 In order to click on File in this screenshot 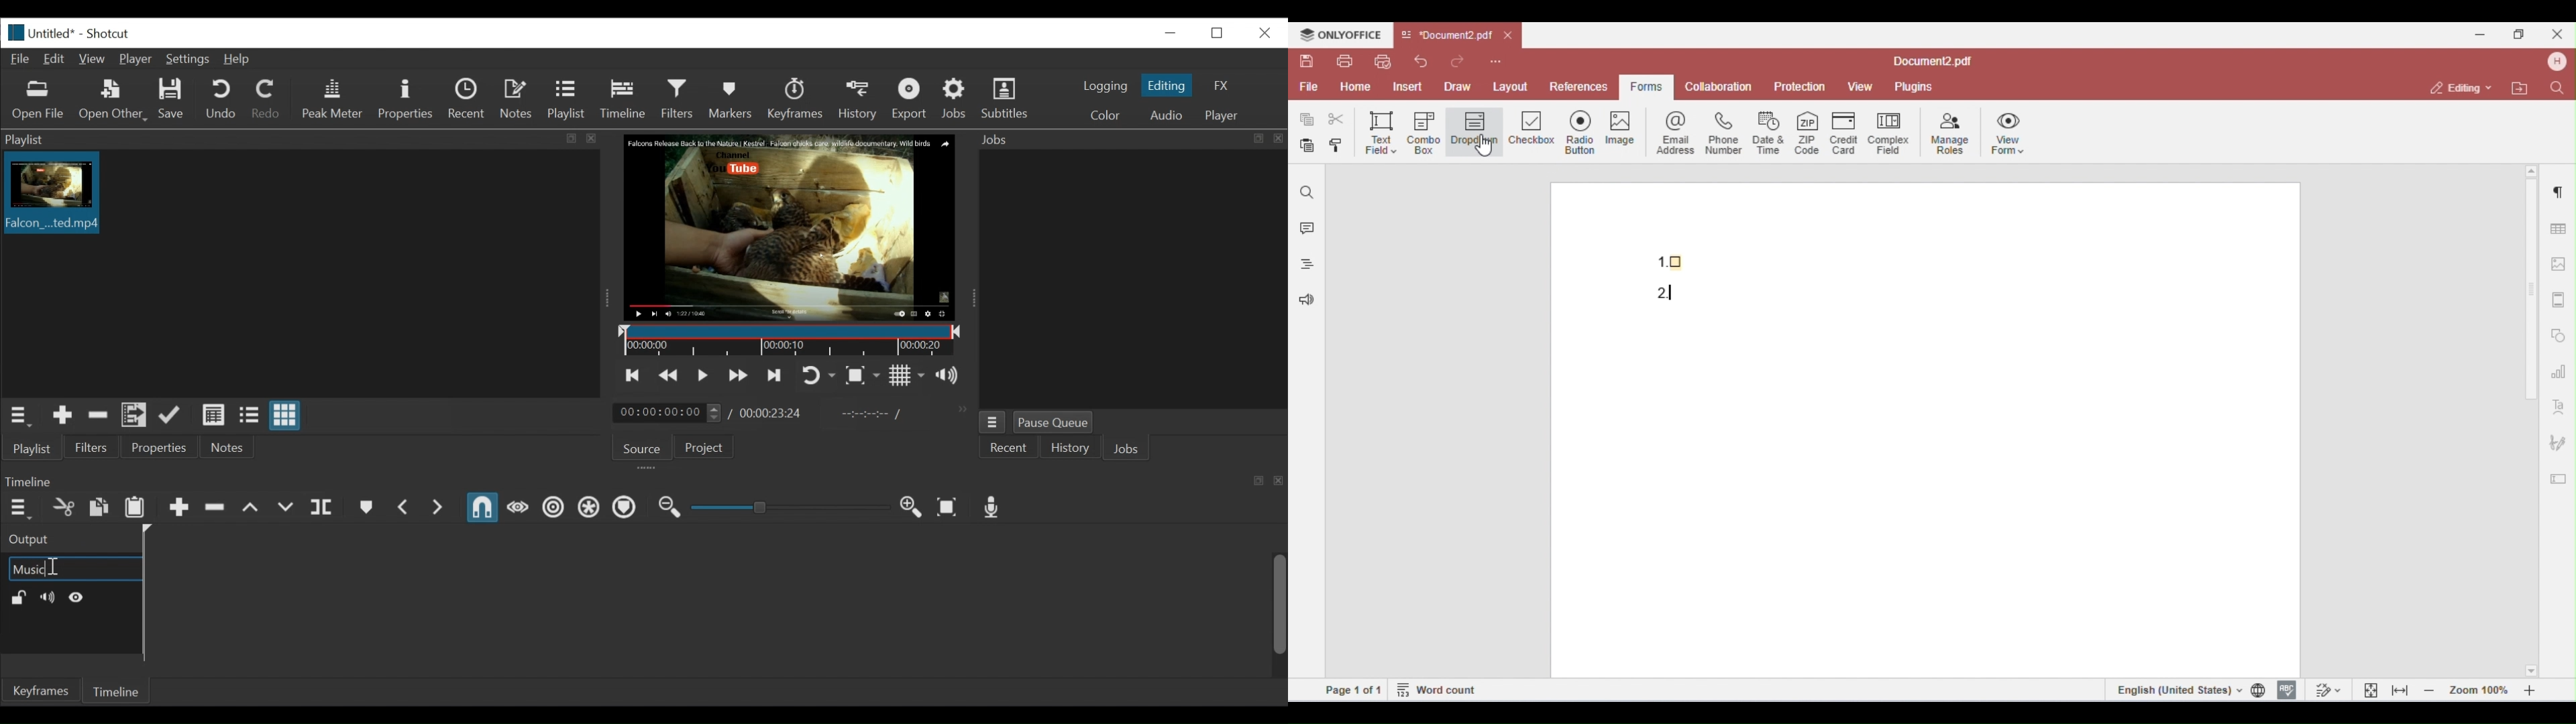, I will do `click(19, 59)`.